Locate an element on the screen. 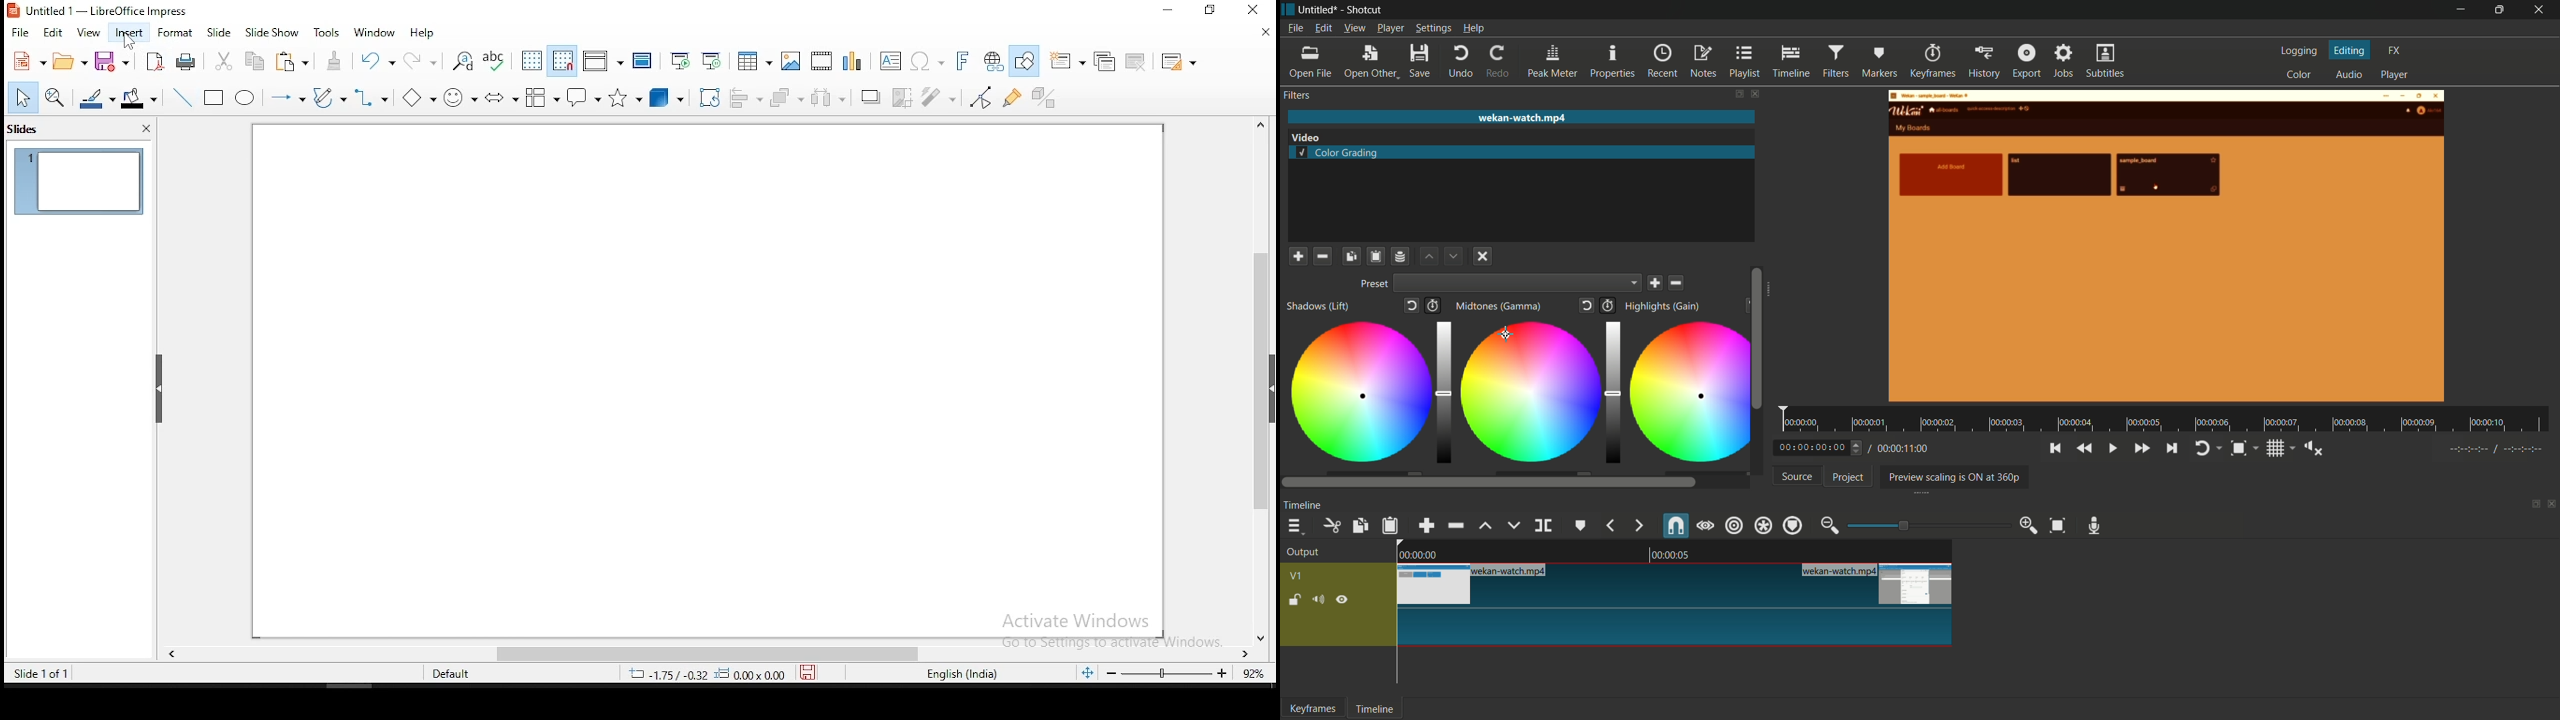  jobs is located at coordinates (2065, 61).